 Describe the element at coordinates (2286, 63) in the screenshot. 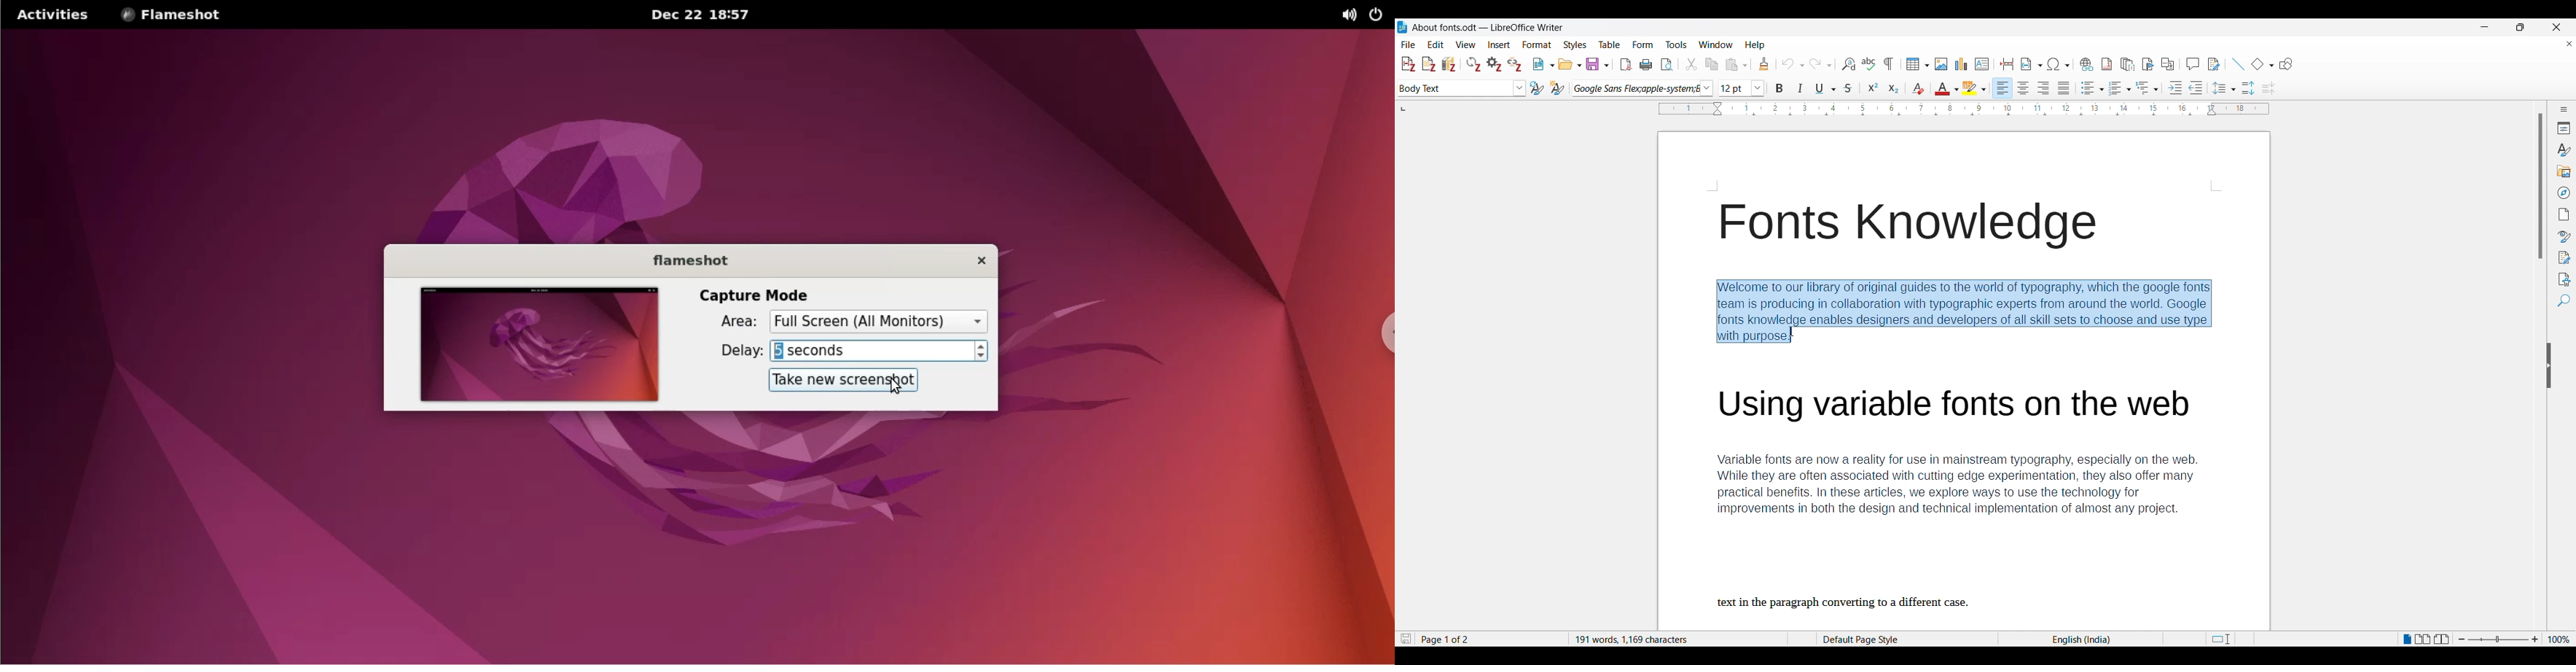

I see `Show draw functions` at that location.